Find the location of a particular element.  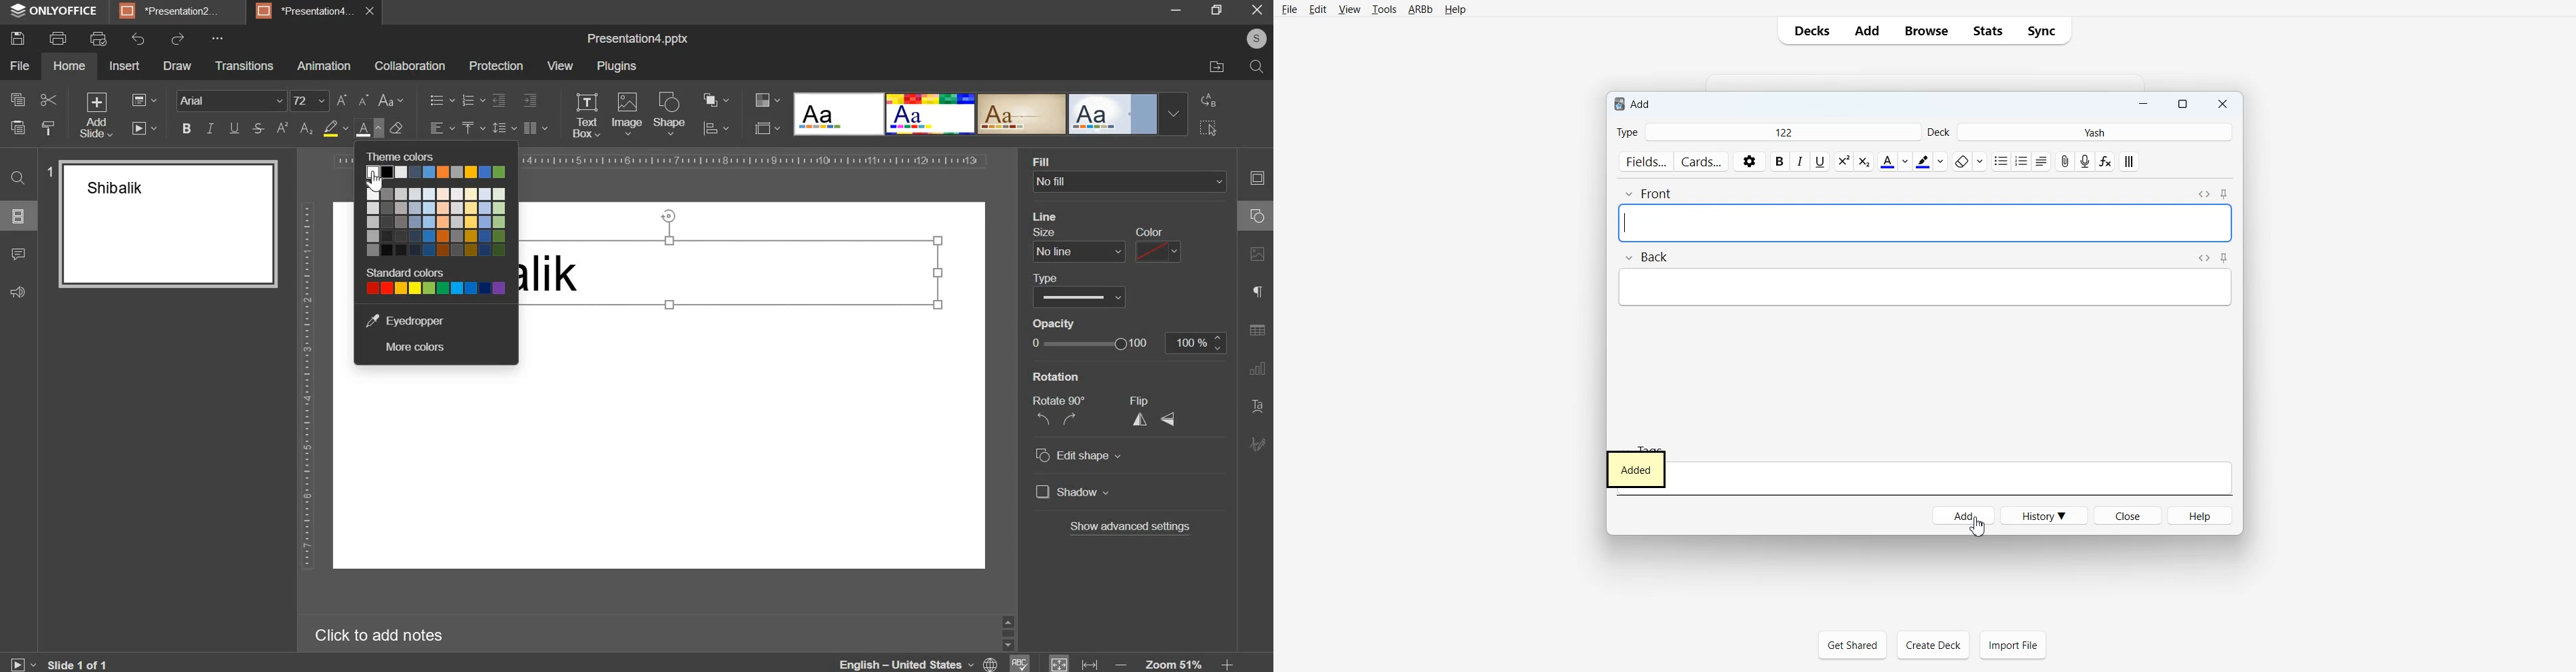

save is located at coordinates (17, 39).